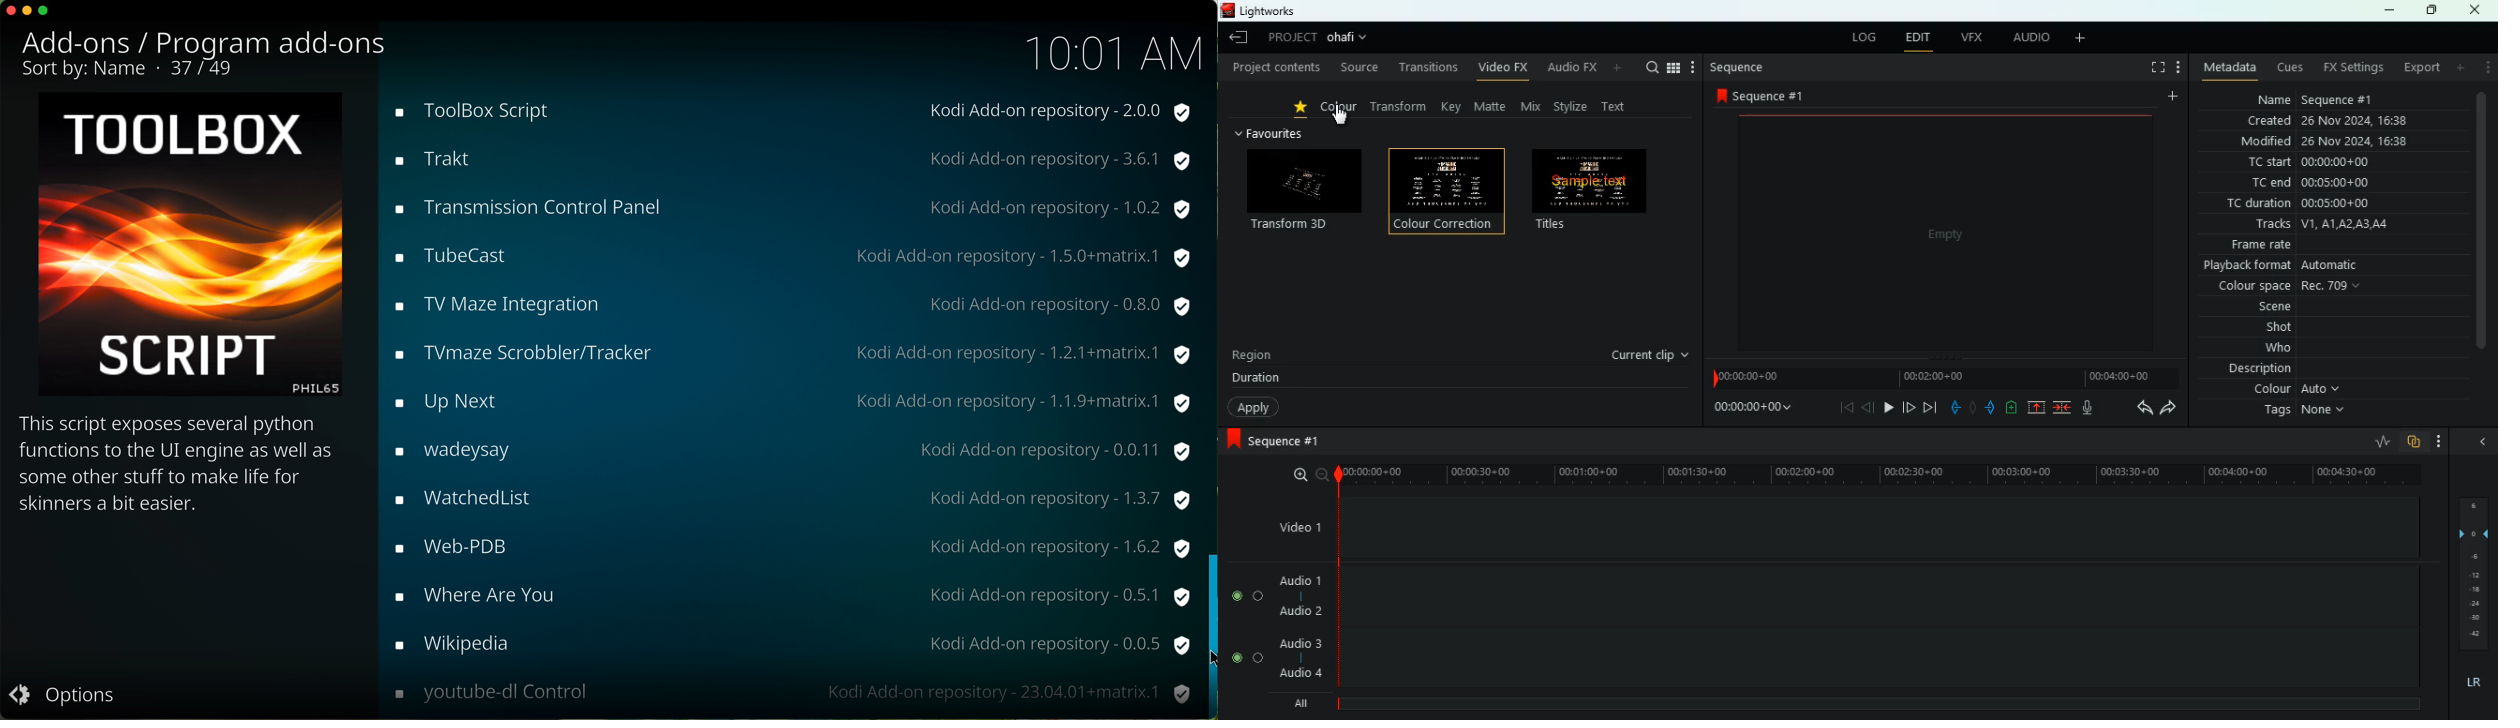 The height and width of the screenshot is (728, 2520). What do you see at coordinates (2291, 68) in the screenshot?
I see `cues` at bounding box center [2291, 68].